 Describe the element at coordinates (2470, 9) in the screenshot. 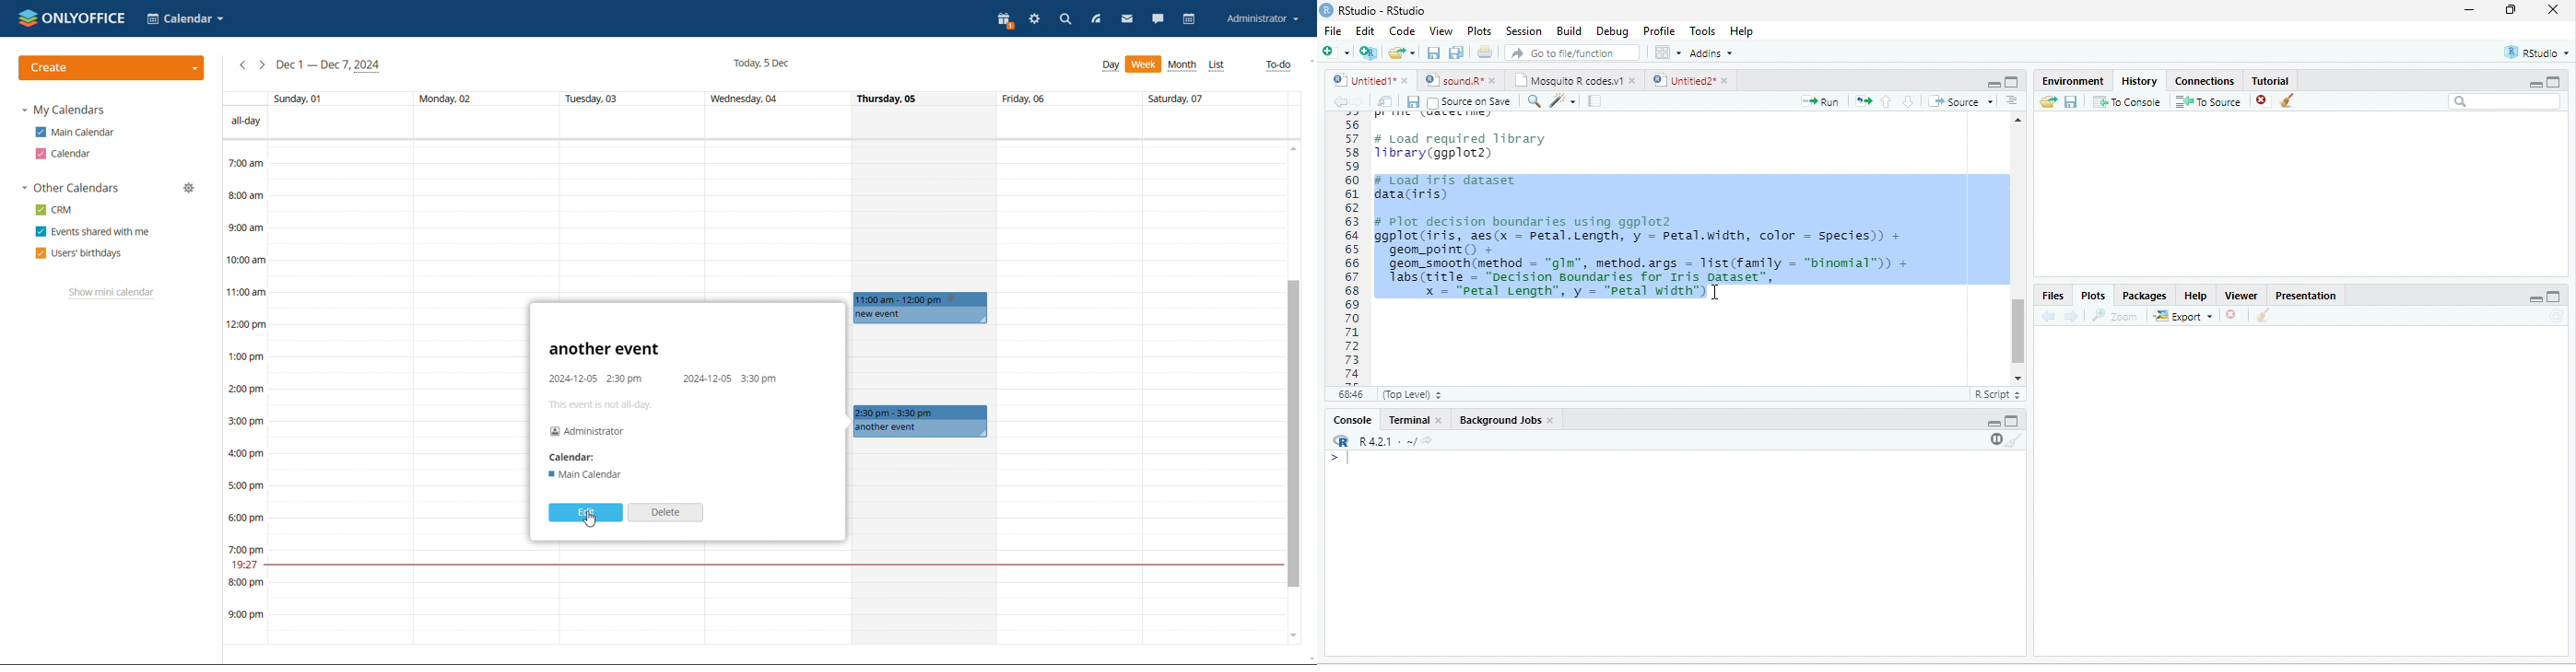

I see `minimize` at that location.